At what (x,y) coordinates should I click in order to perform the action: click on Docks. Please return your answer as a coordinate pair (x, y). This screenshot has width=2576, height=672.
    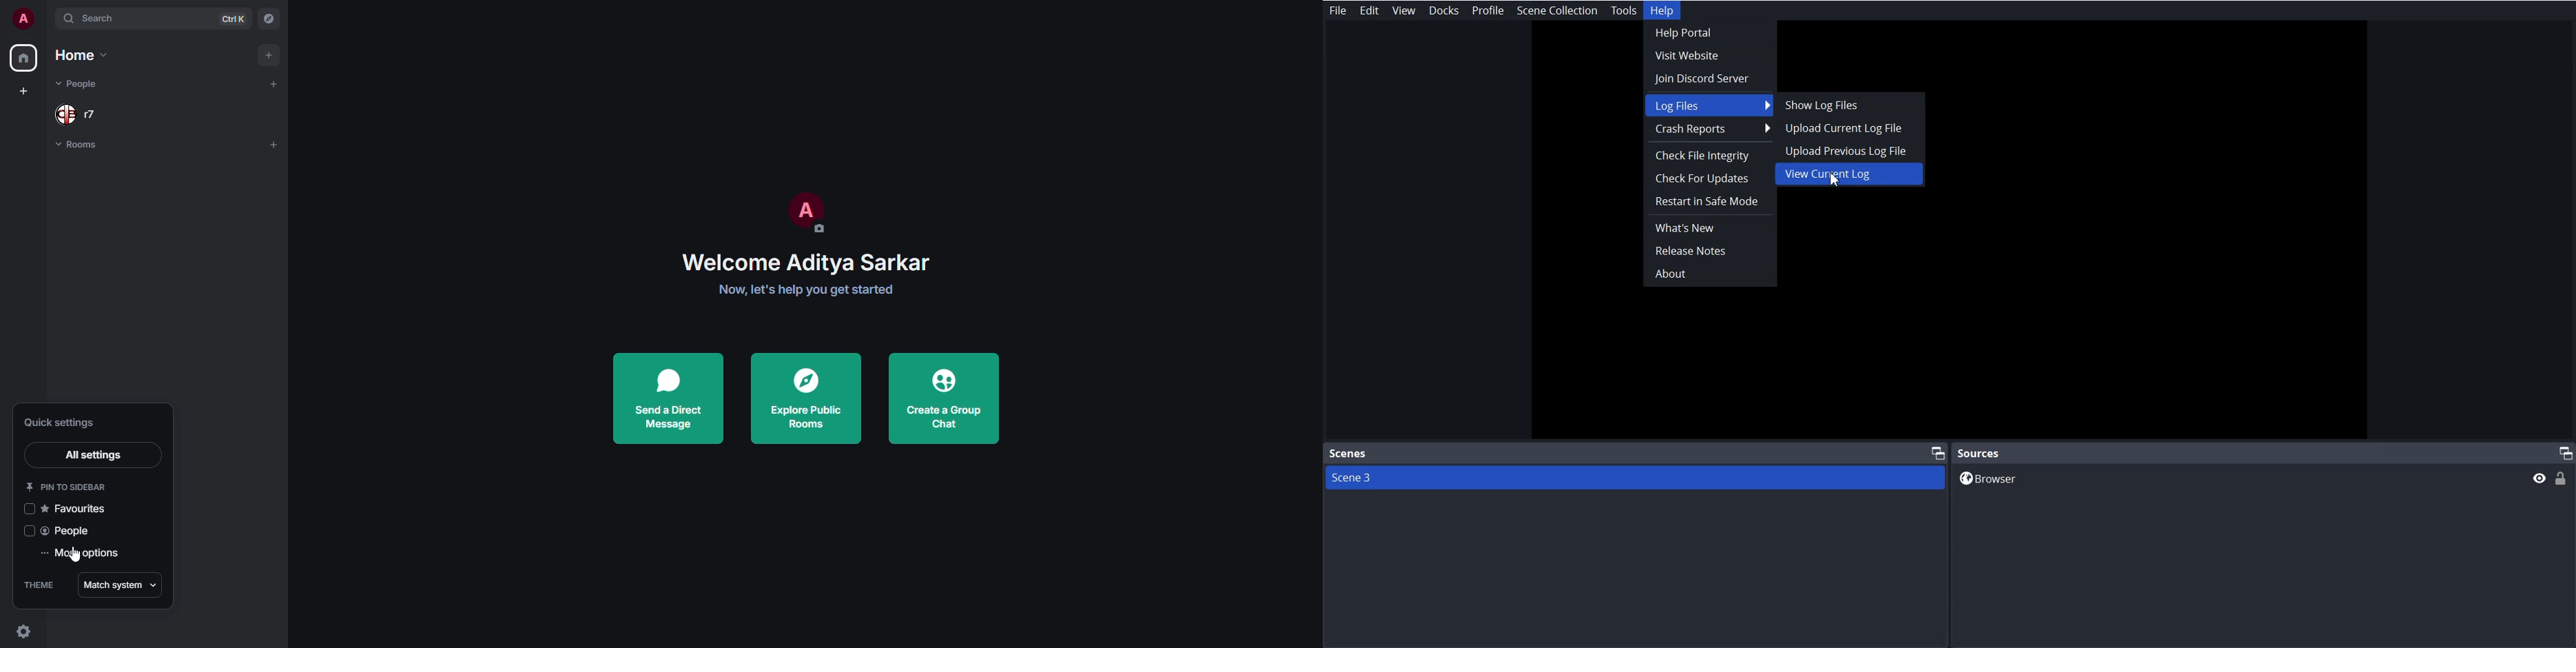
    Looking at the image, I should click on (1442, 10).